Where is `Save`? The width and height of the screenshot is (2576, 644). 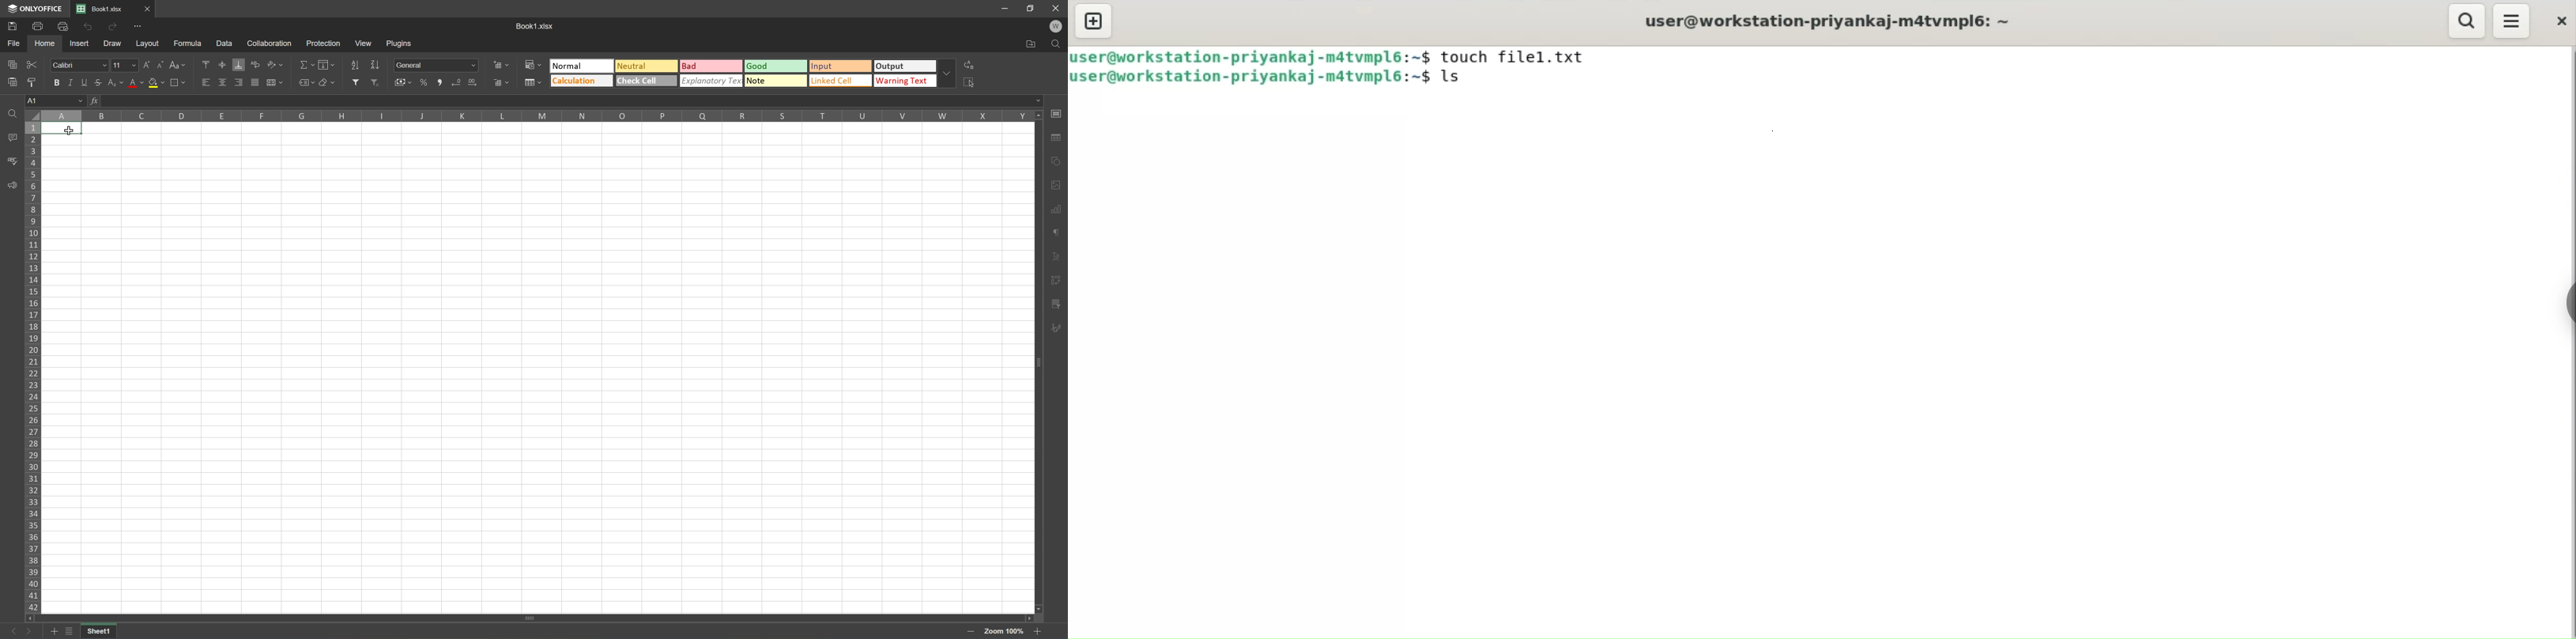
Save is located at coordinates (10, 27).